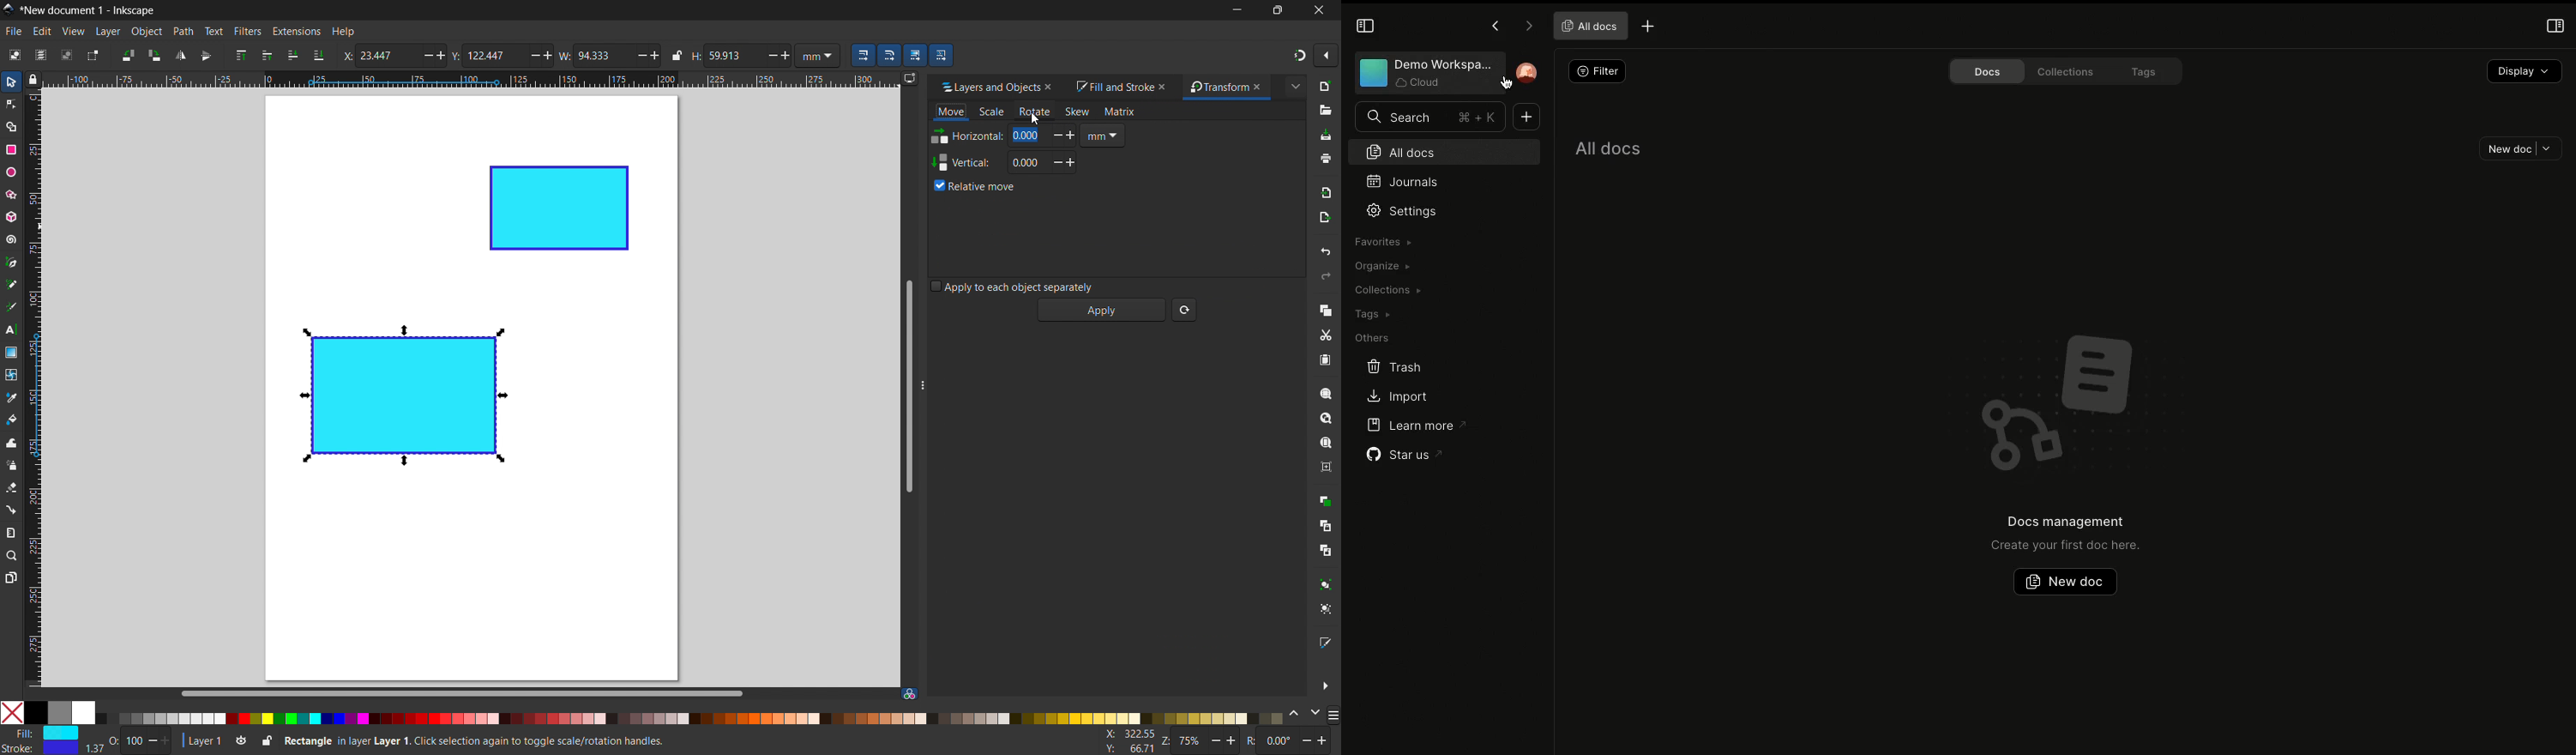 This screenshot has height=756, width=2576. I want to click on Docs, so click(1987, 70).